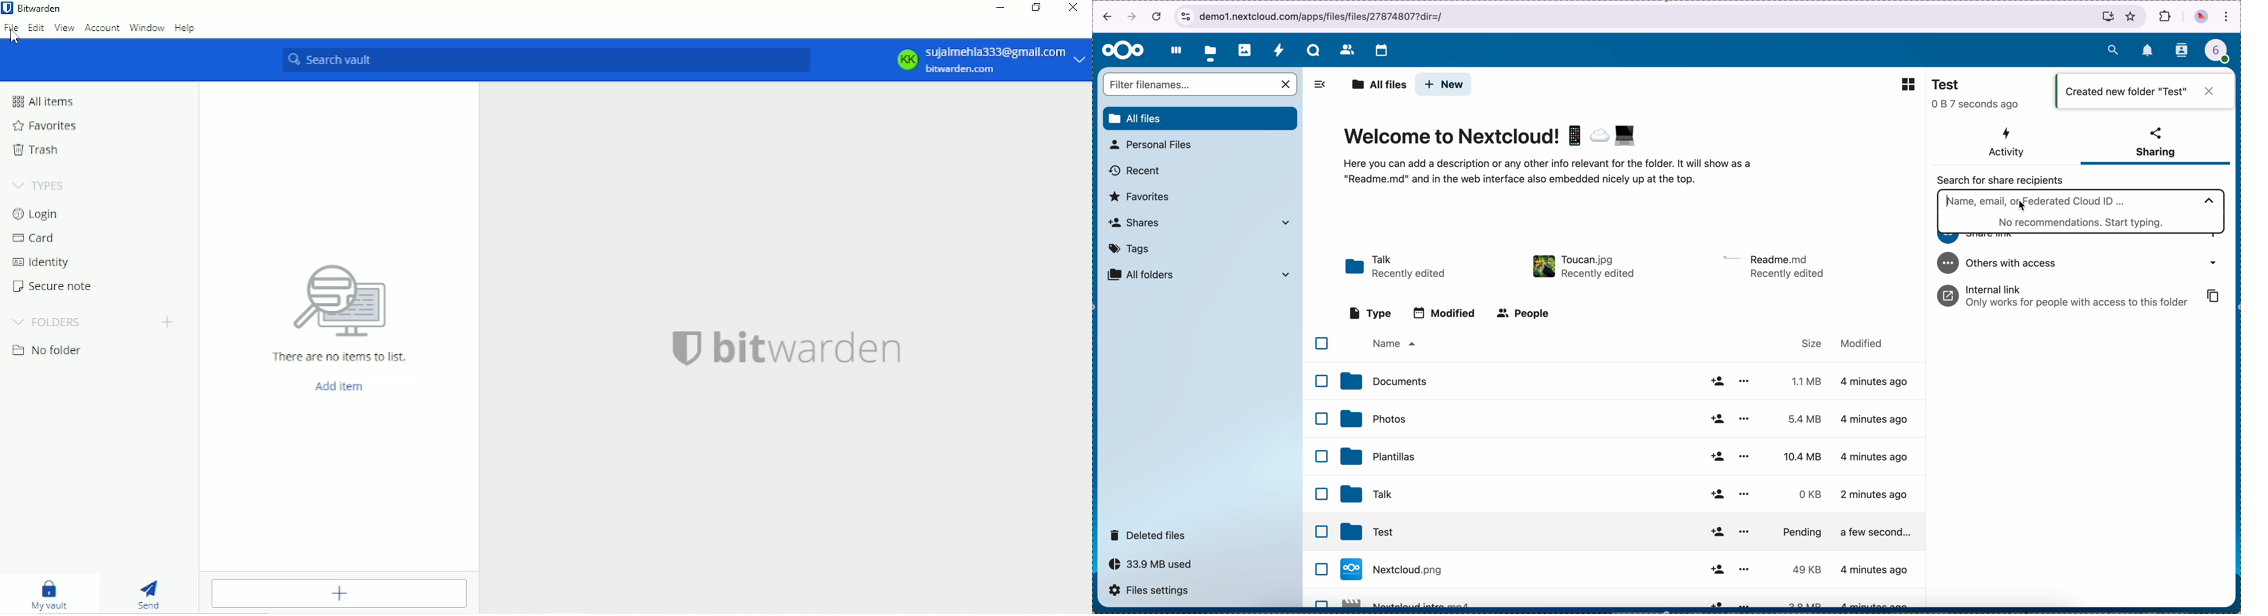  I want to click on Welcome to Nextcloud, so click(1492, 138).